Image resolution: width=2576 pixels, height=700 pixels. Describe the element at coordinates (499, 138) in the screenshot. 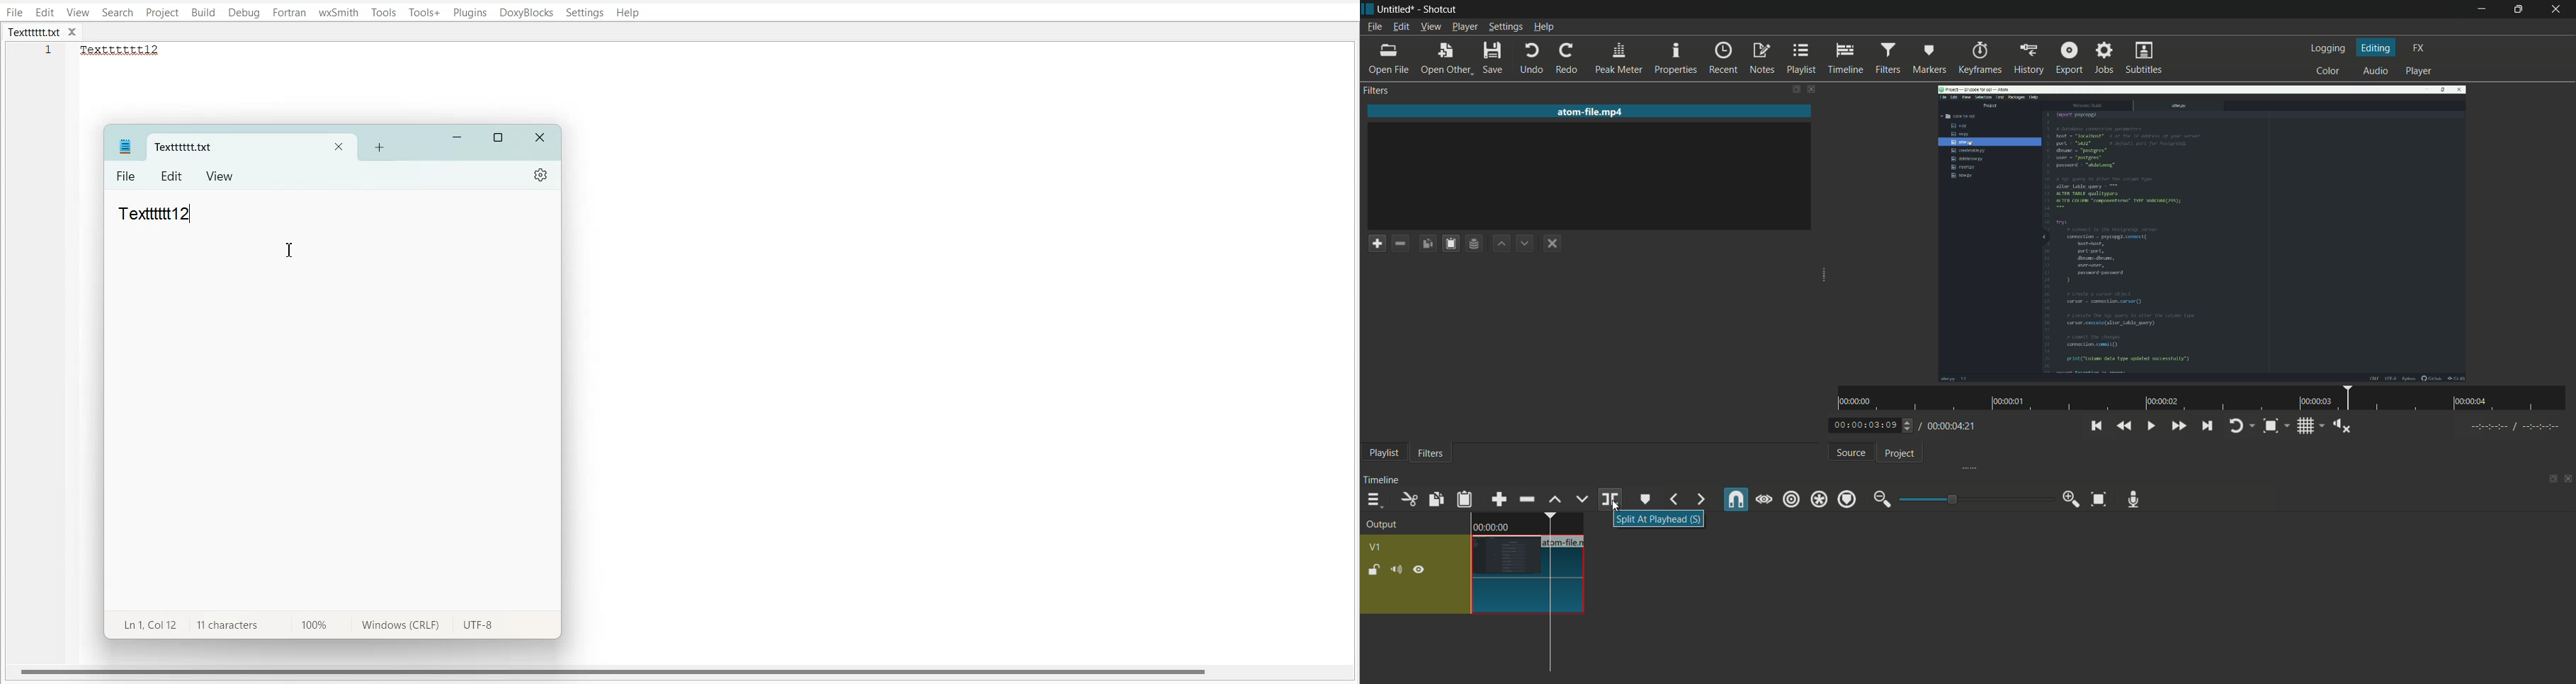

I see `Maximize` at that location.